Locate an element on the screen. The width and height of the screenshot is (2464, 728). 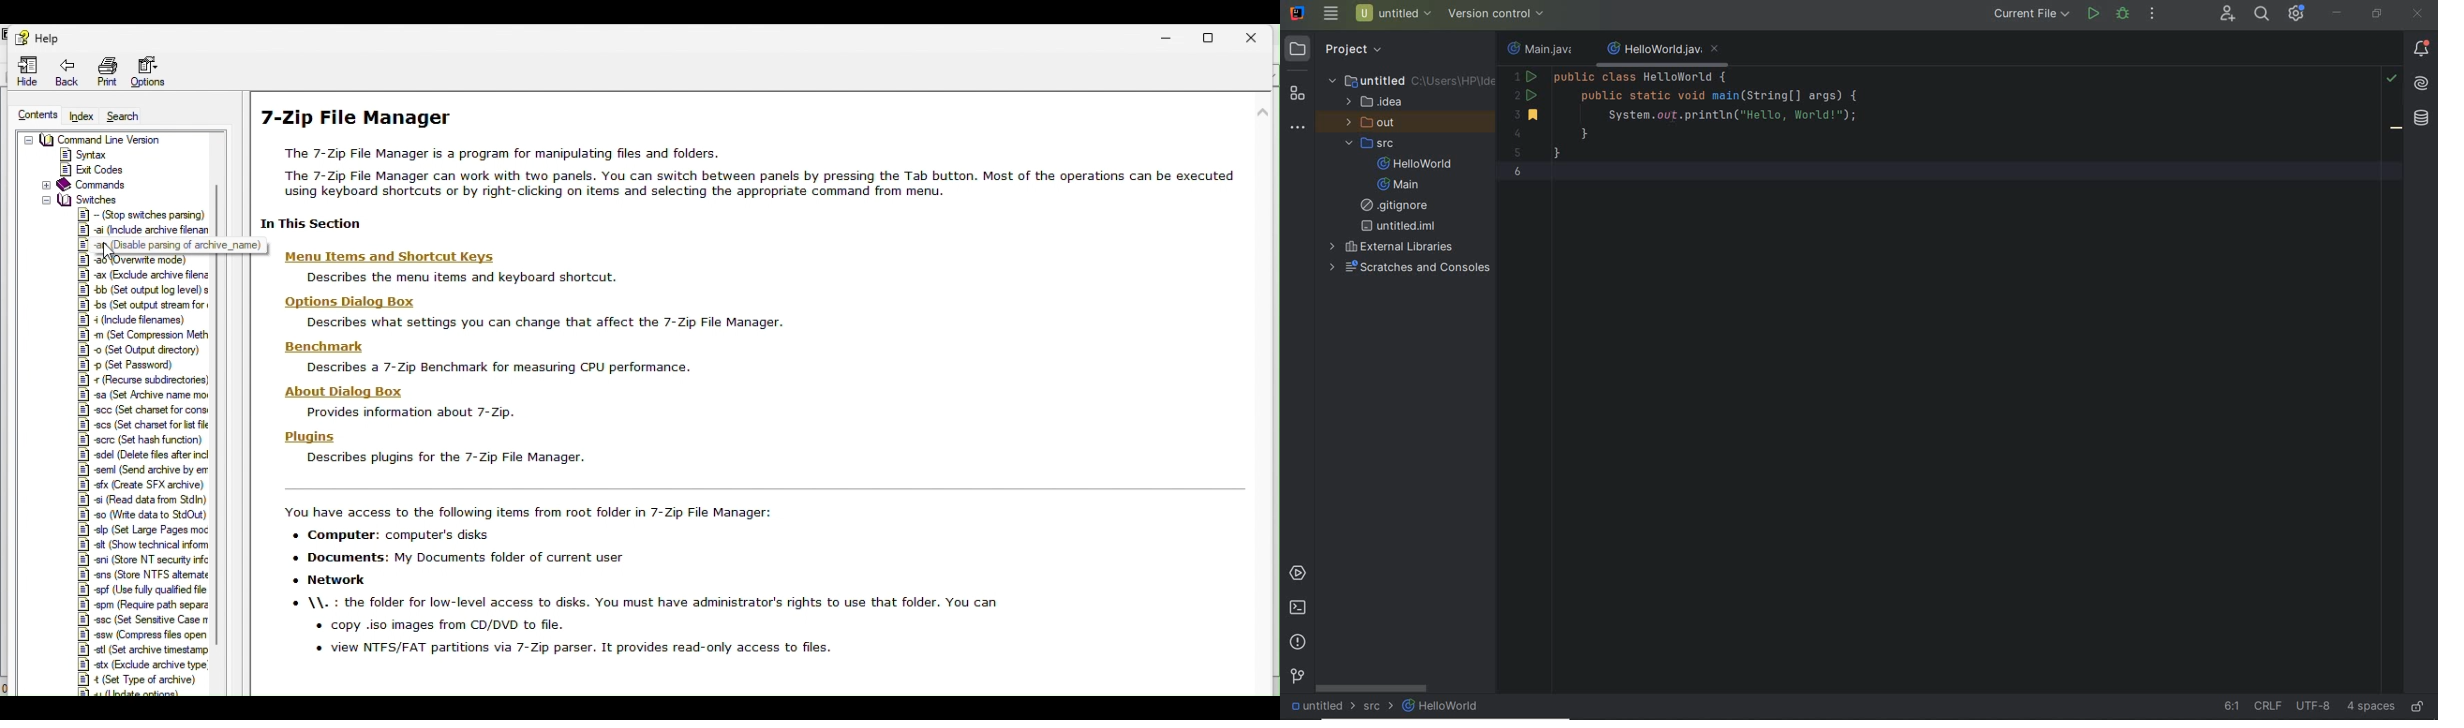
Plugins is located at coordinates (310, 435).